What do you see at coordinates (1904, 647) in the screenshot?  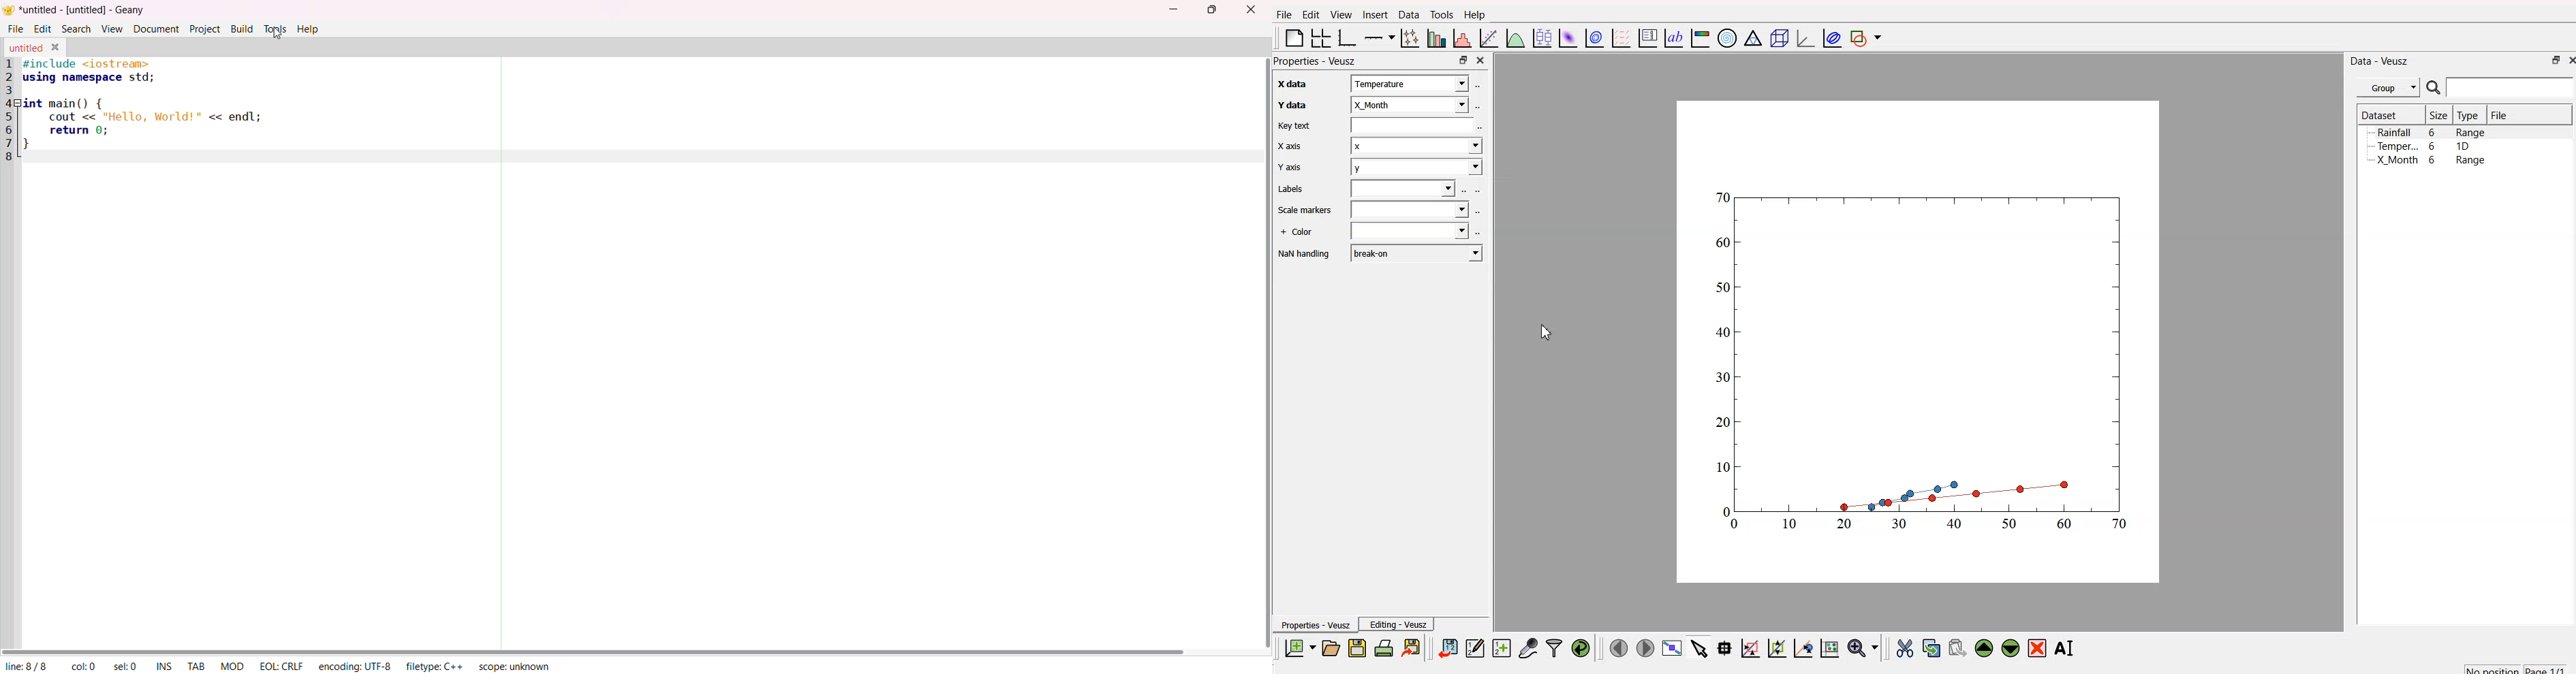 I see `cut the widget` at bounding box center [1904, 647].